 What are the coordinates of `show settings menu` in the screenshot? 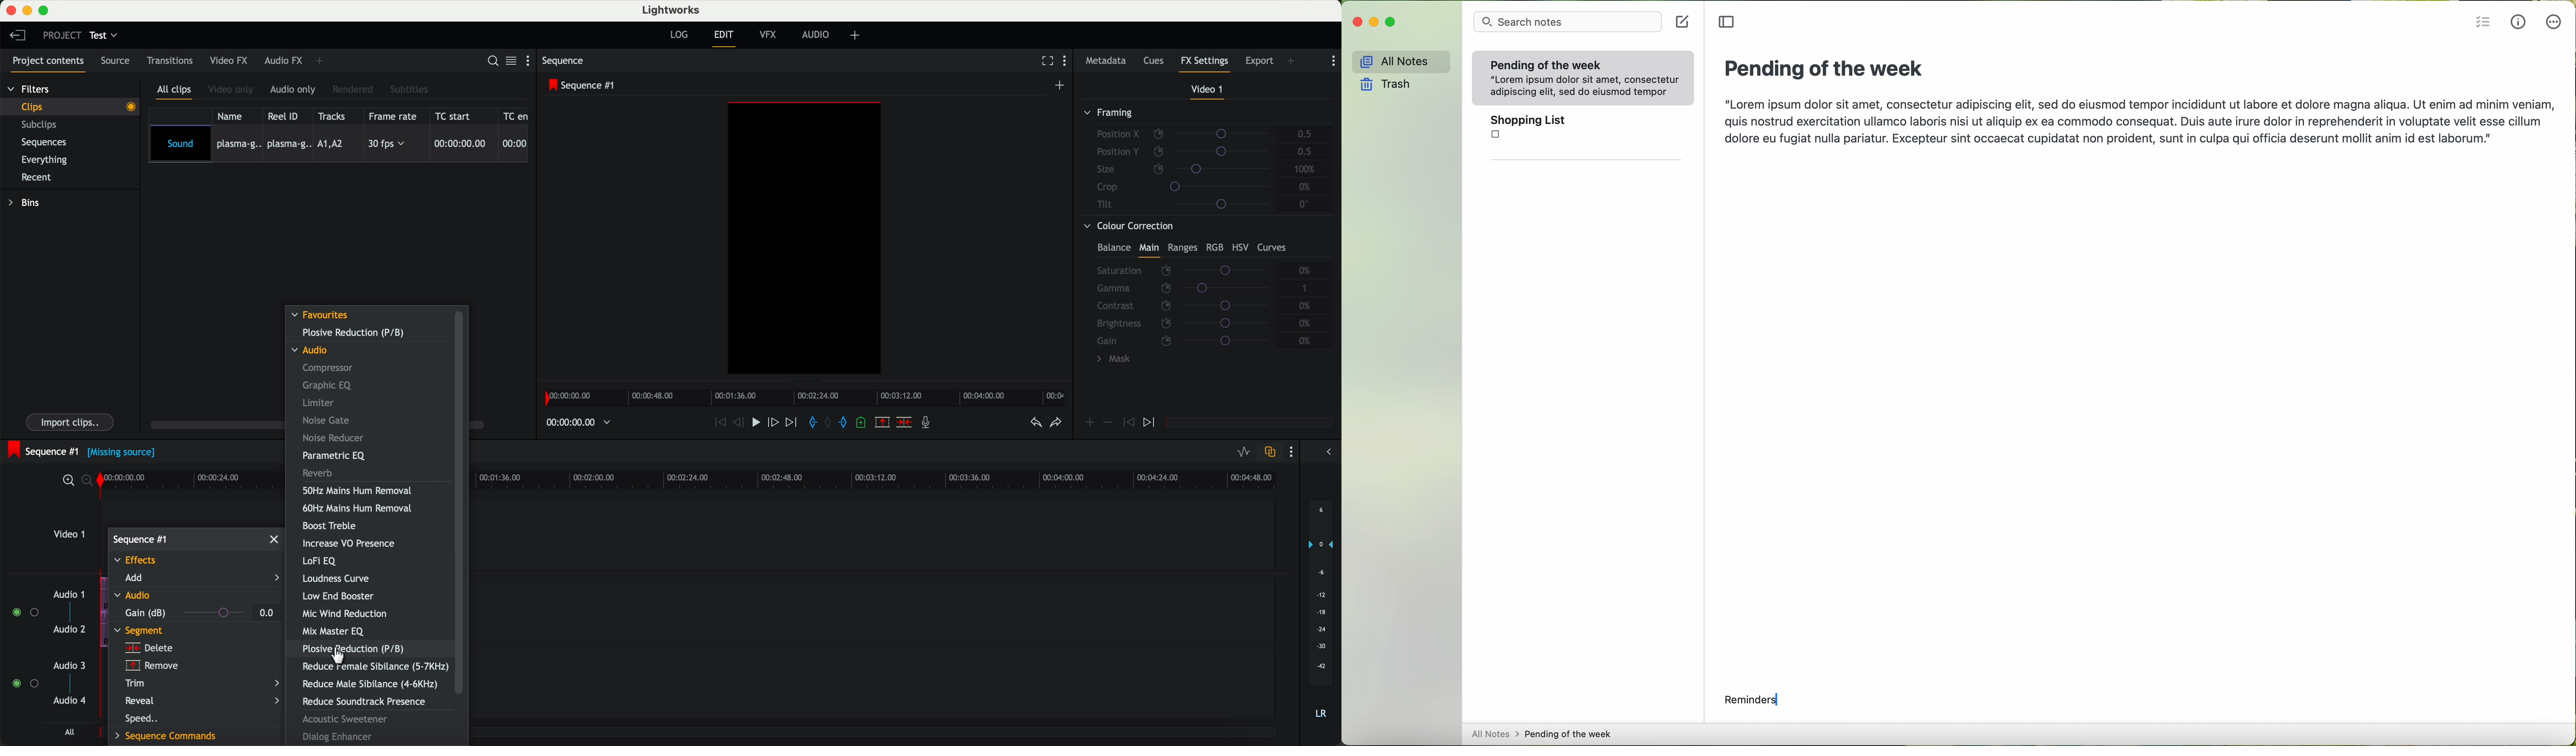 It's located at (1294, 453).